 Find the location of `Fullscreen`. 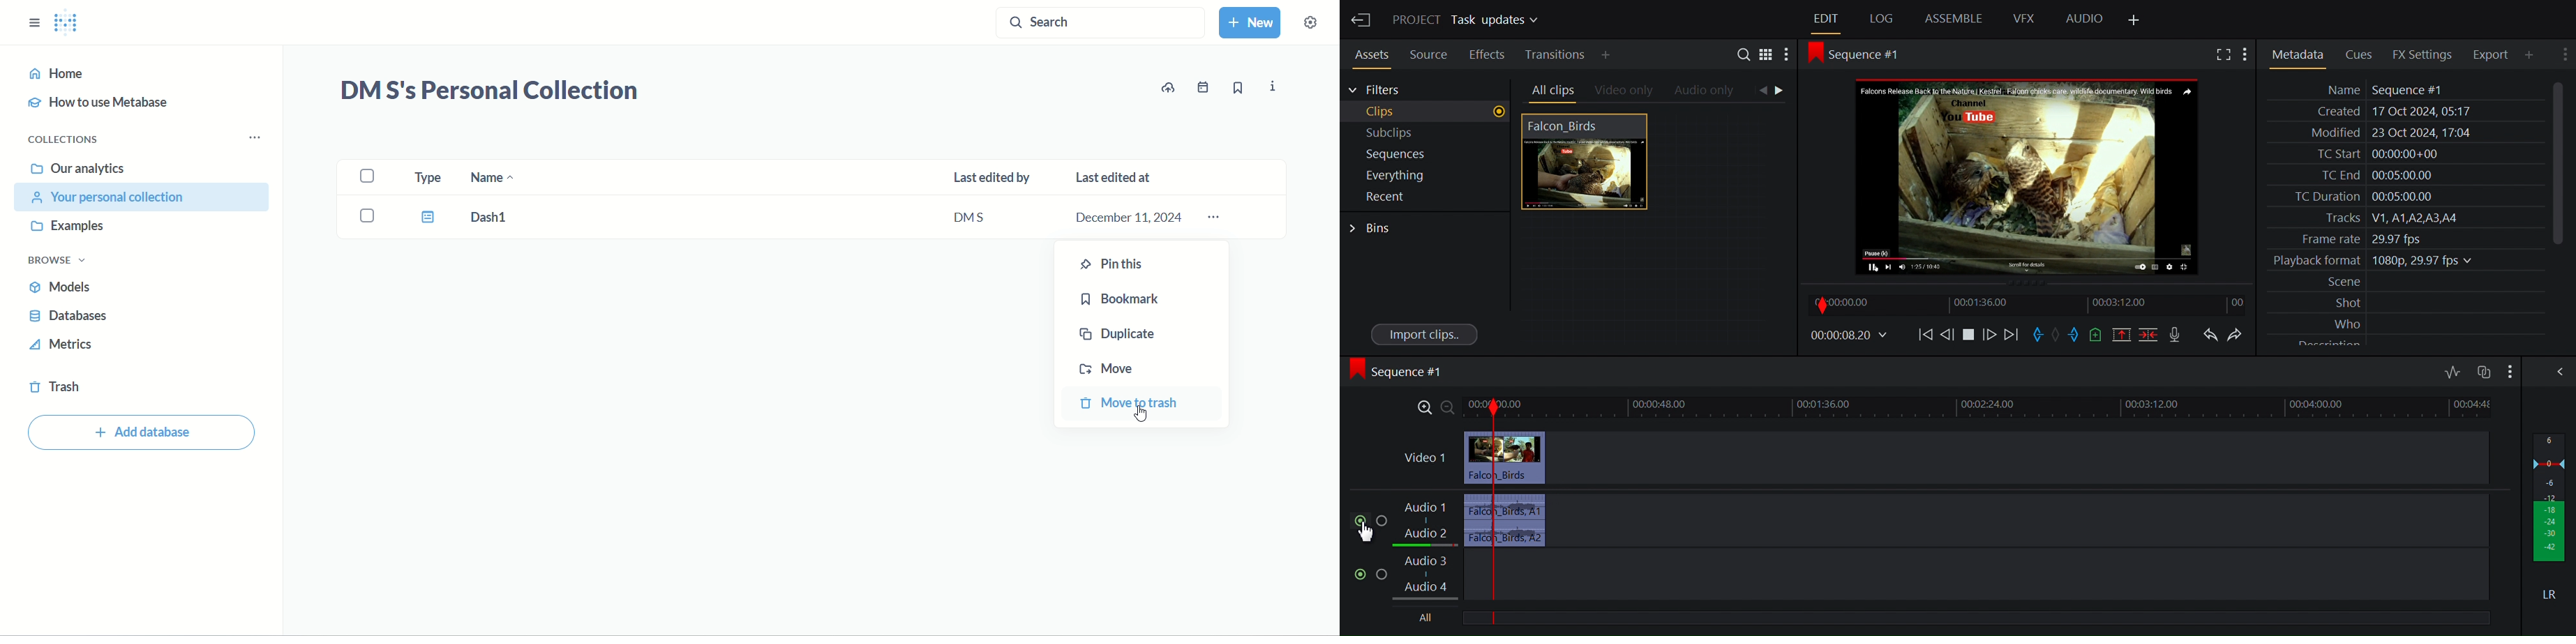

Fullscreen is located at coordinates (2225, 55).